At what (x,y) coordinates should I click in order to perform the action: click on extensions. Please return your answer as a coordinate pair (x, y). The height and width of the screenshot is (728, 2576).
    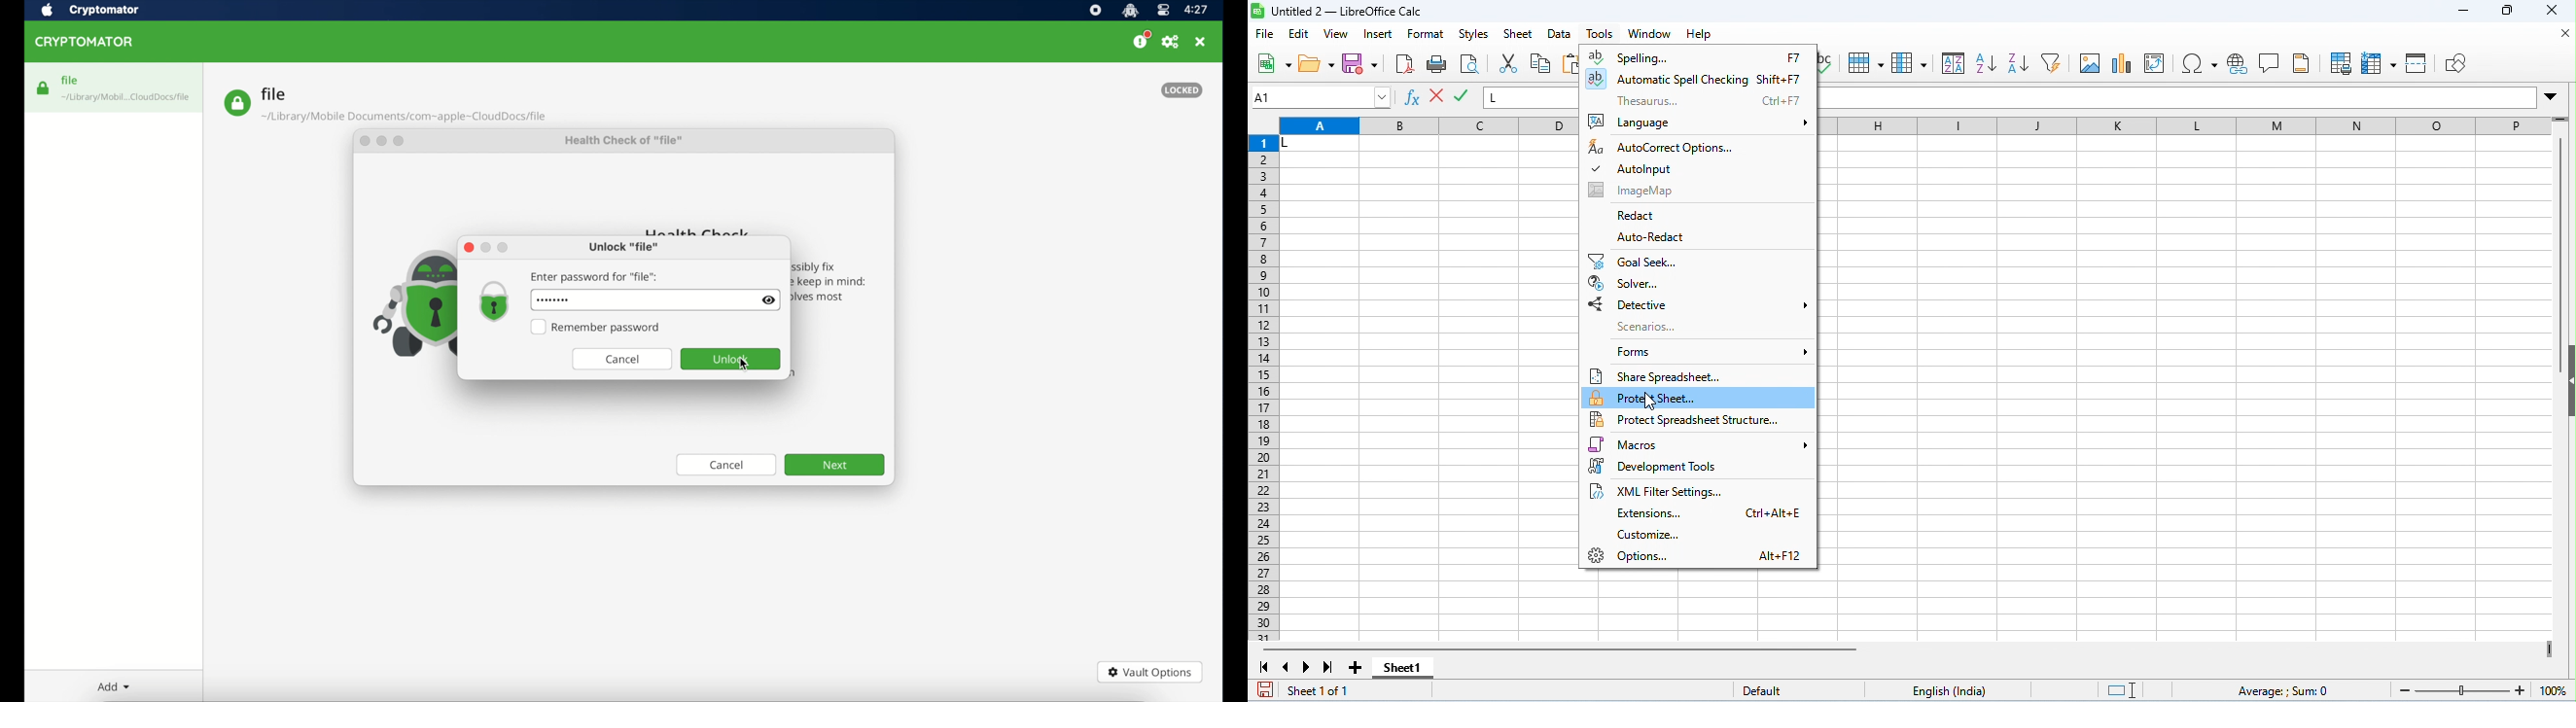
    Looking at the image, I should click on (1713, 513).